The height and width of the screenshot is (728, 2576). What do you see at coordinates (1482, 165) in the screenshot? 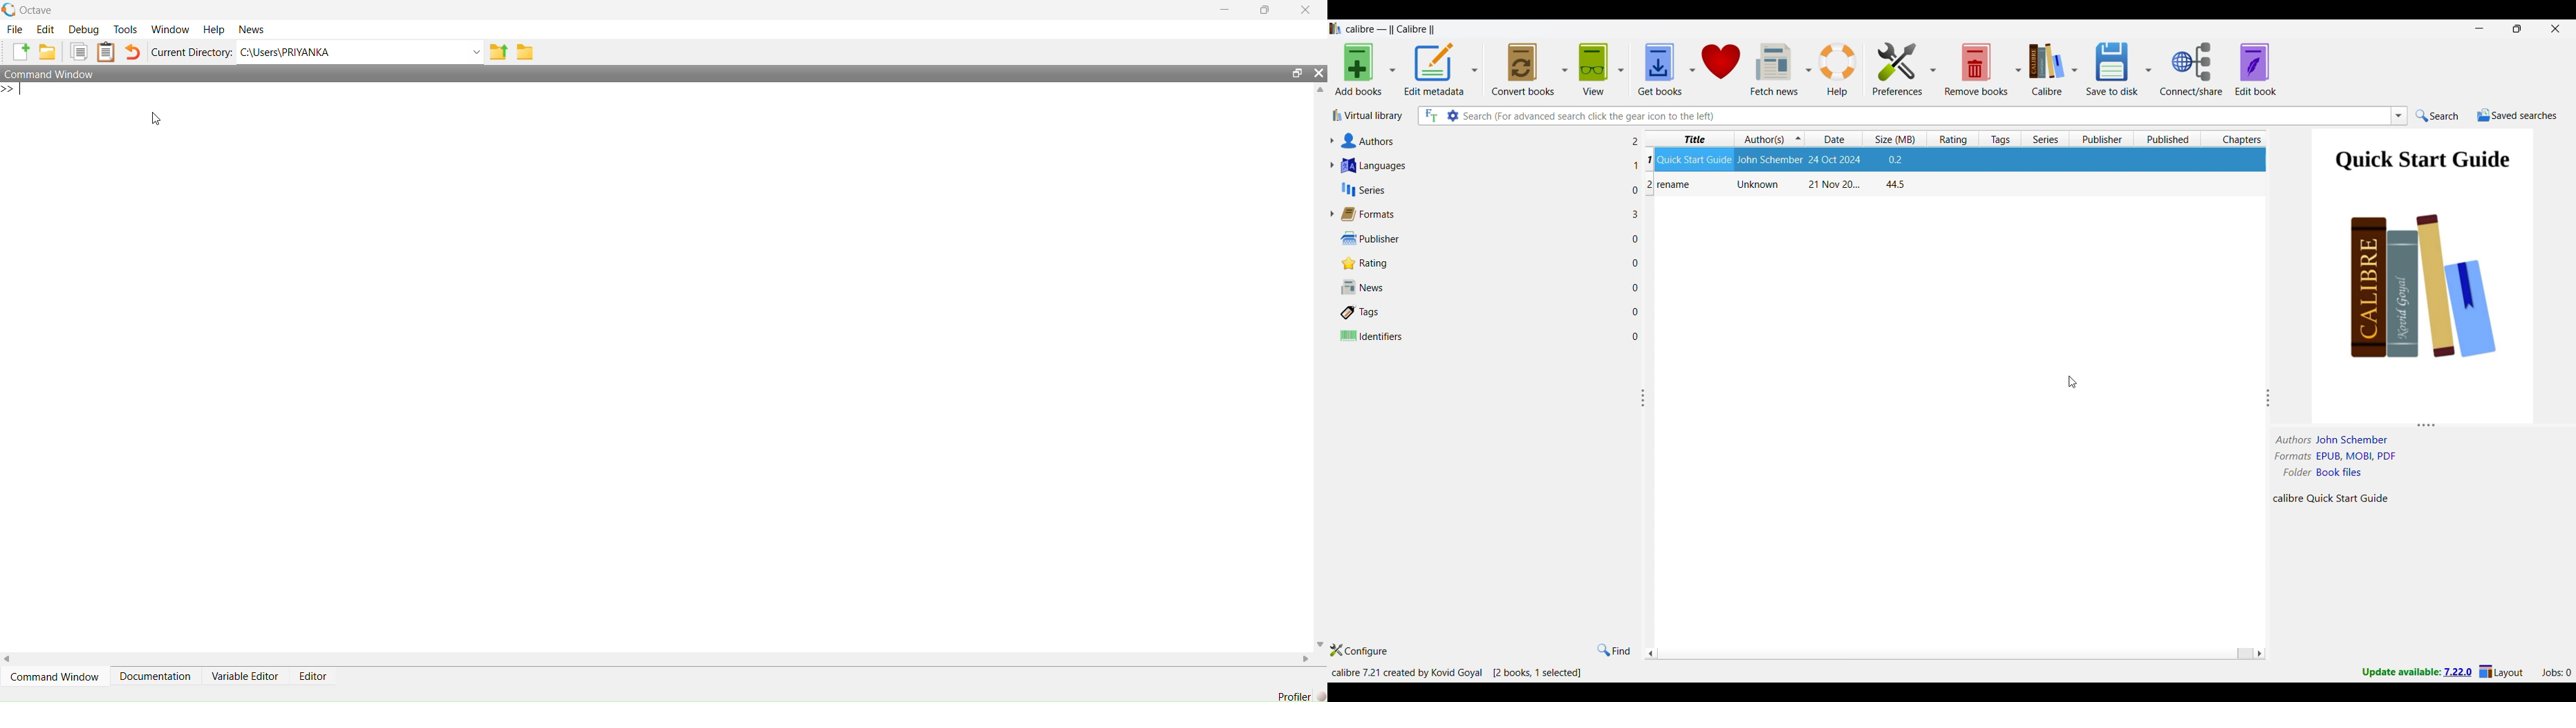
I see `Languages` at bounding box center [1482, 165].